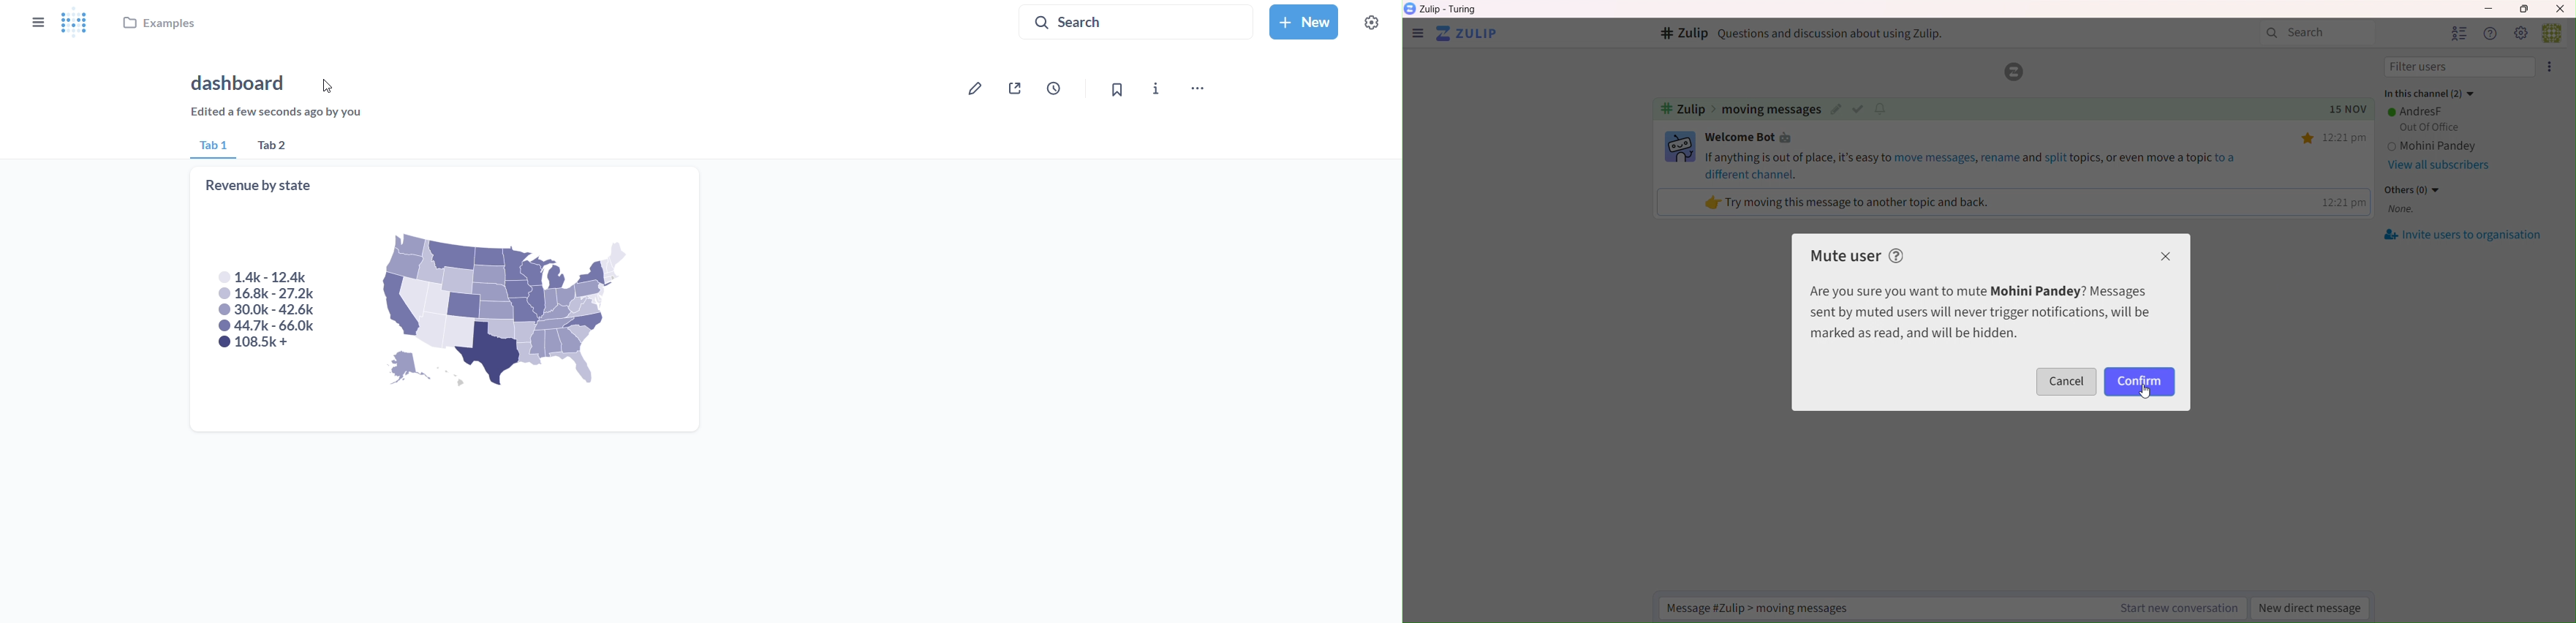 Image resolution: width=2576 pixels, height=644 pixels. What do you see at coordinates (1767, 608) in the screenshot?
I see `Message #Zulip > moving messages` at bounding box center [1767, 608].